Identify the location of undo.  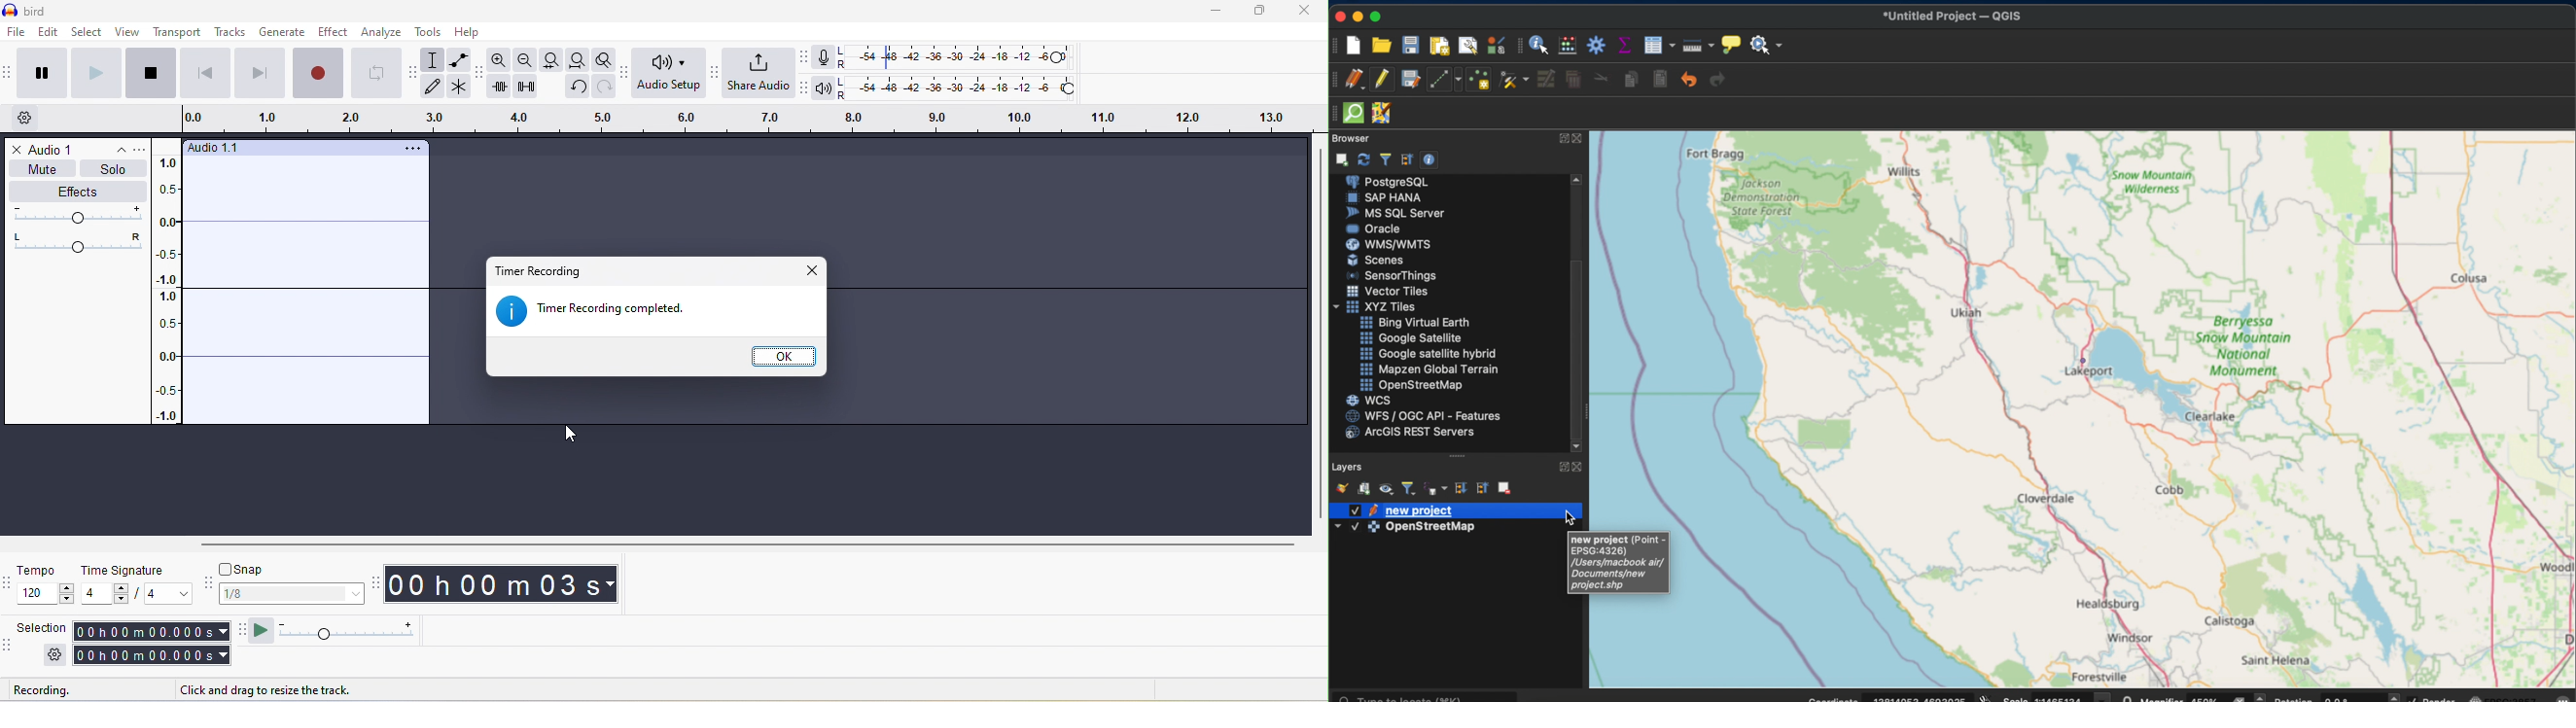
(578, 87).